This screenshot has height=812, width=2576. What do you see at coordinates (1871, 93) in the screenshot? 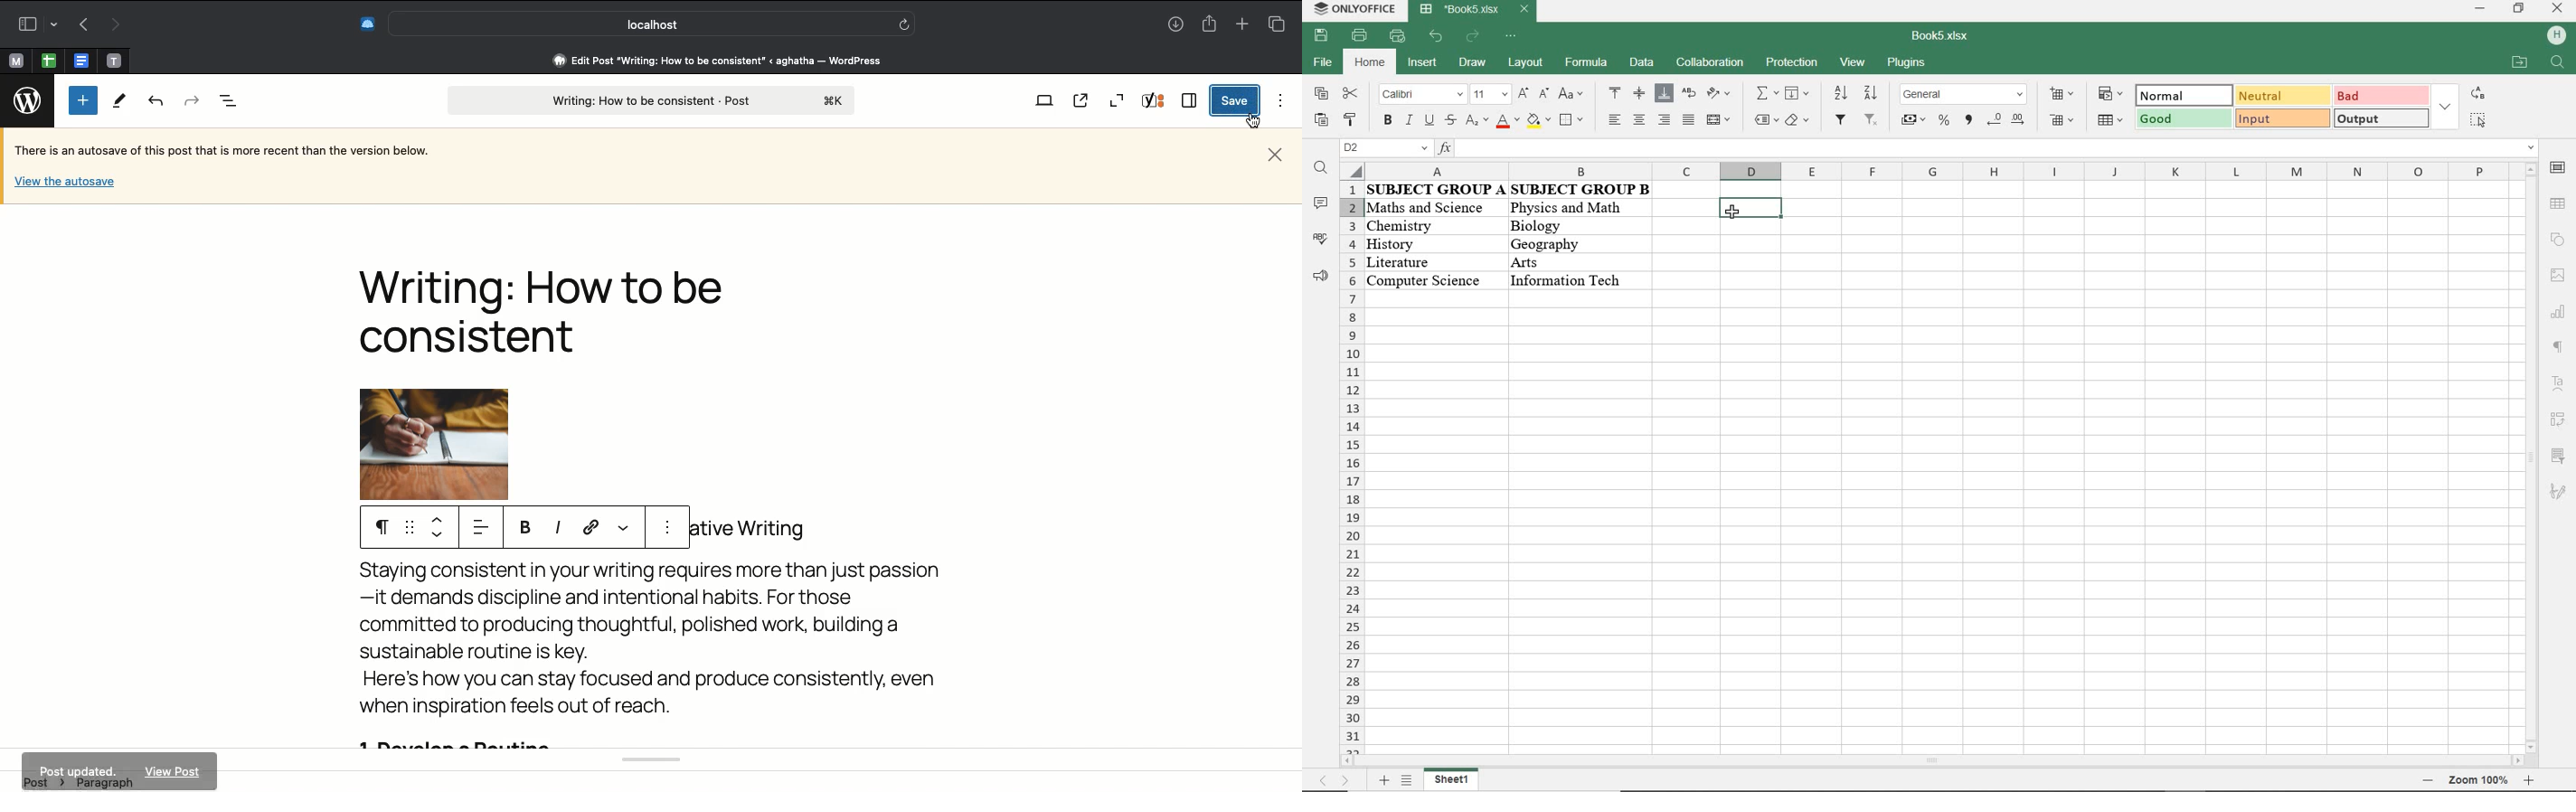
I see `sort descending` at bounding box center [1871, 93].